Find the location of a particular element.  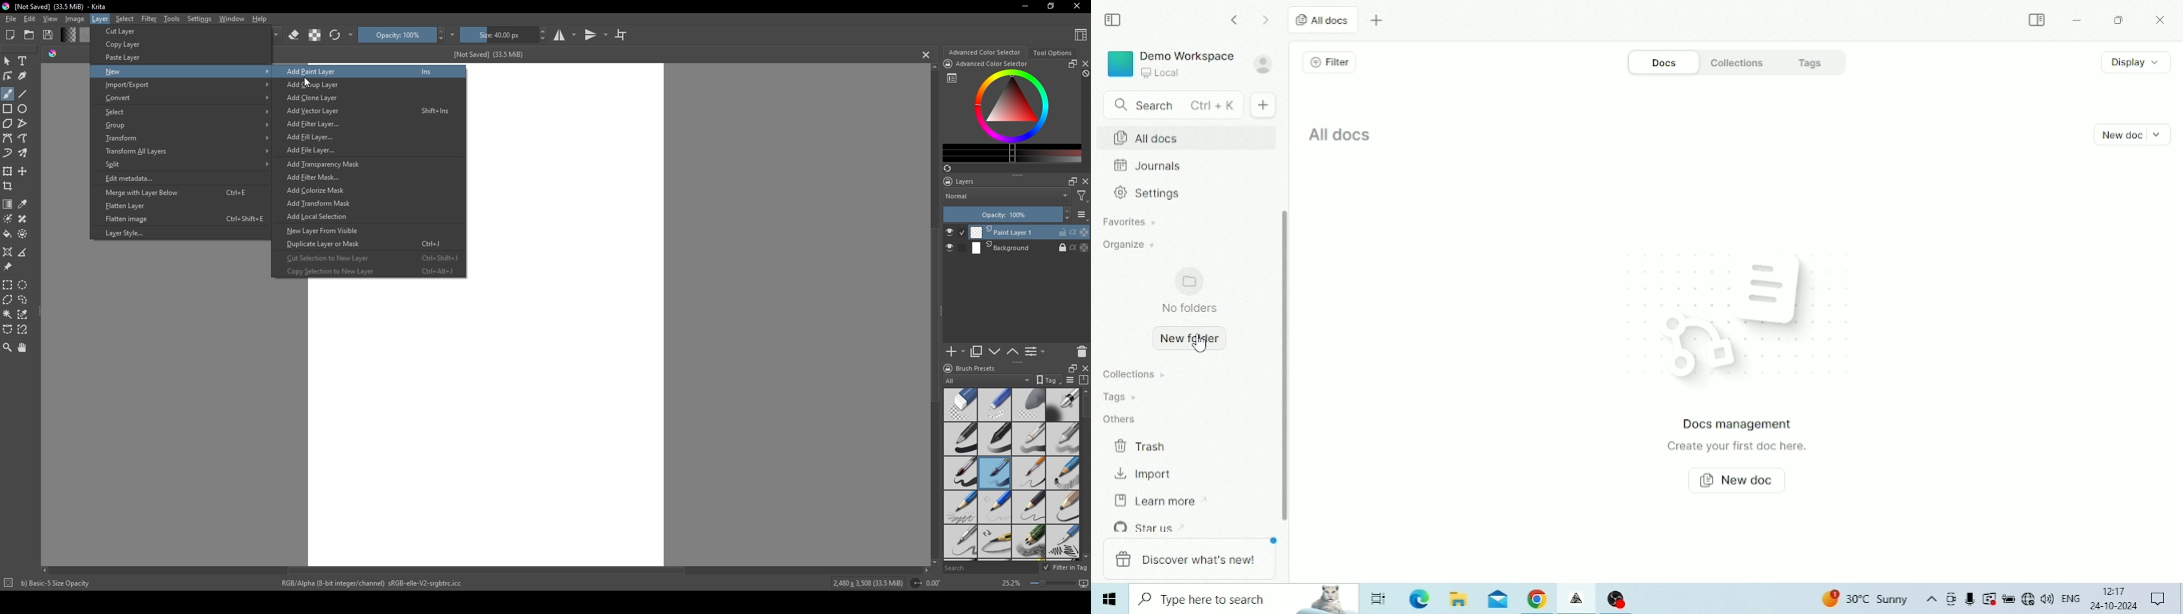

Cut Selection to New Layer is located at coordinates (373, 259).